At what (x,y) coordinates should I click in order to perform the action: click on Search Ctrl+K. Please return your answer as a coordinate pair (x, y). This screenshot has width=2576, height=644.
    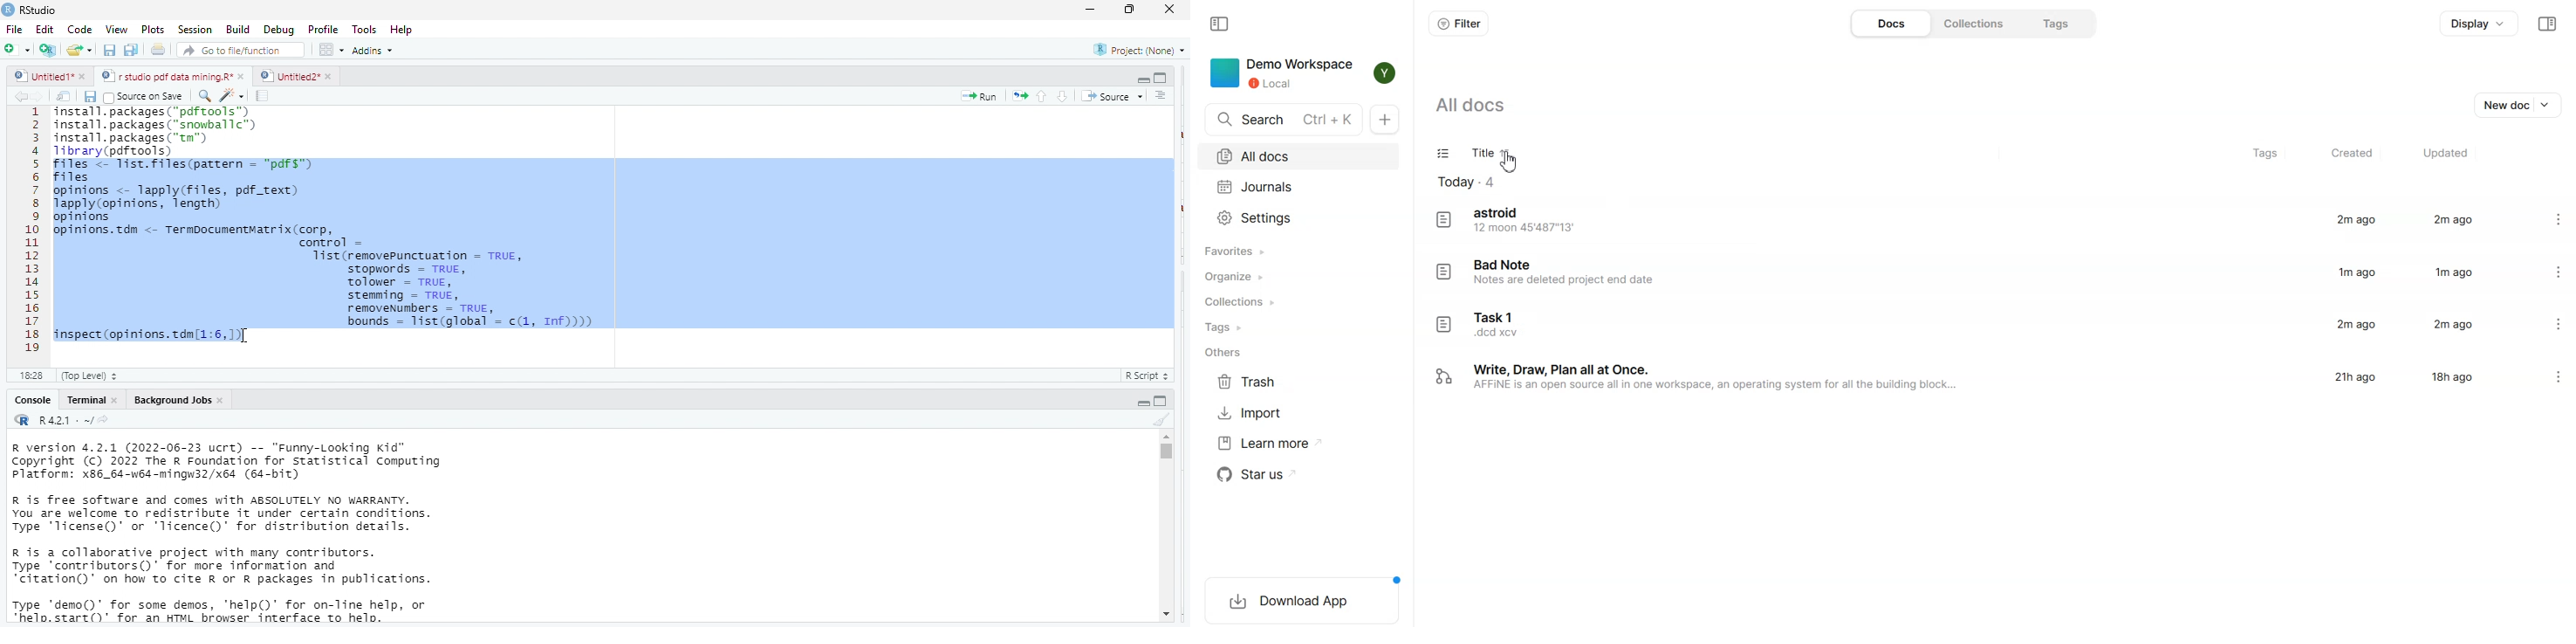
    Looking at the image, I should click on (1281, 119).